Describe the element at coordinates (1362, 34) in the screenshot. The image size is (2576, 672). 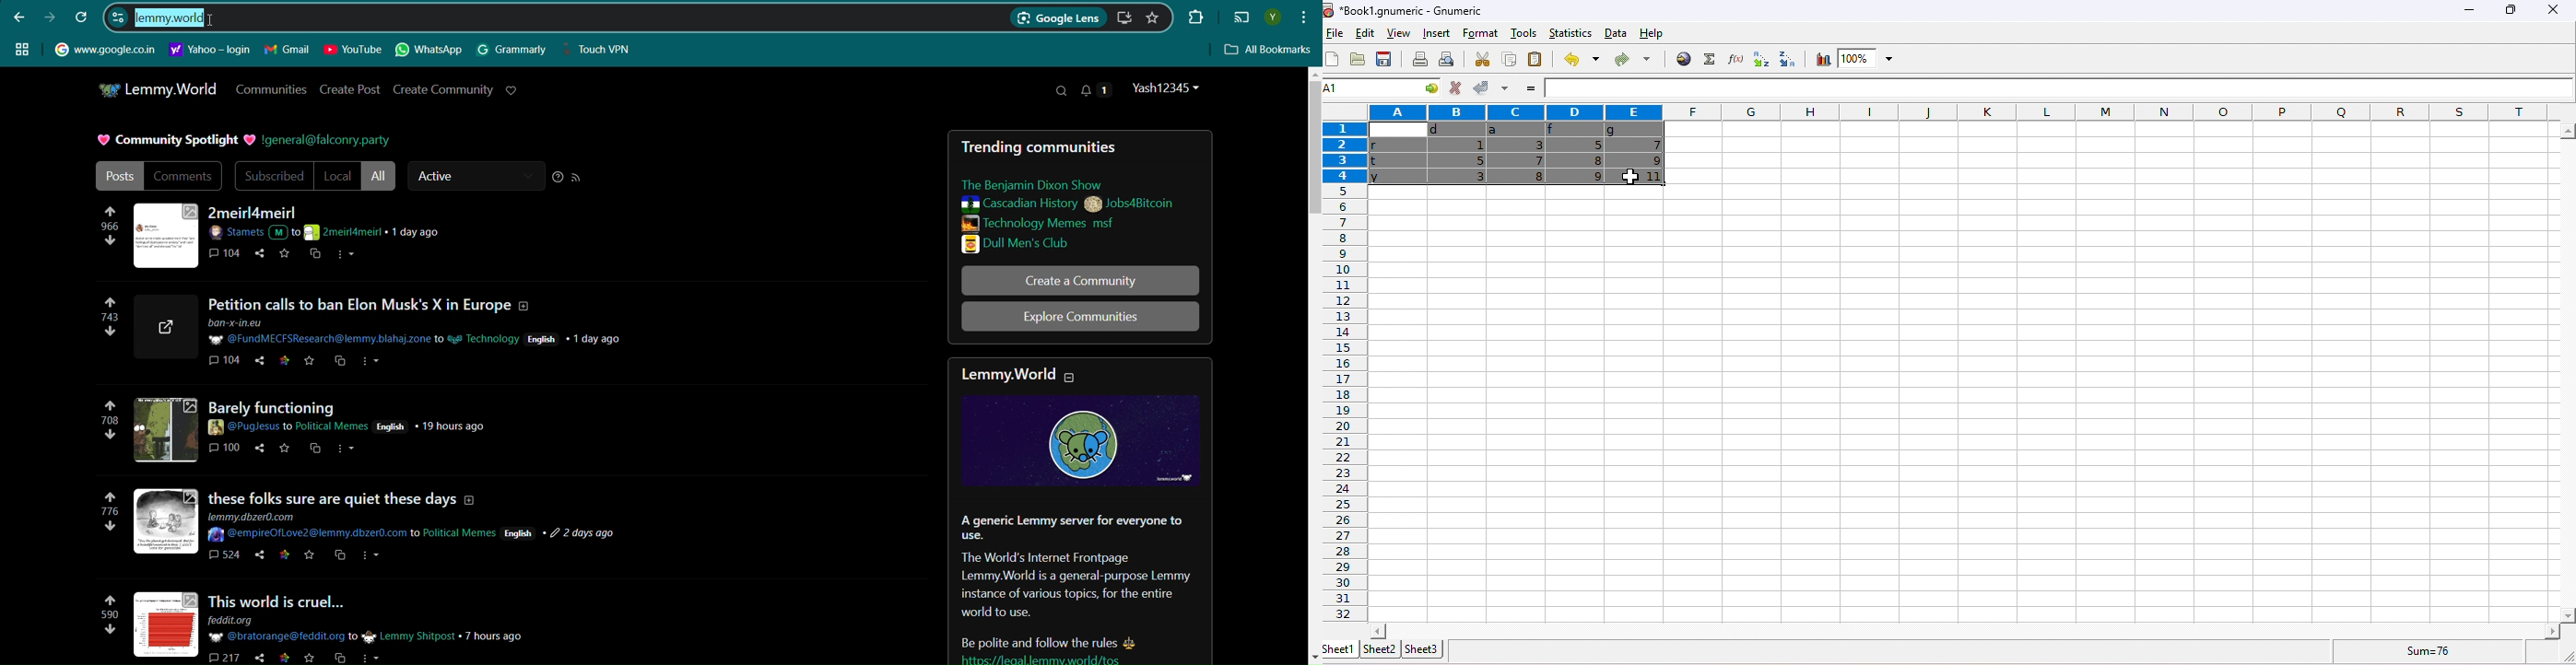
I see `edit` at that location.